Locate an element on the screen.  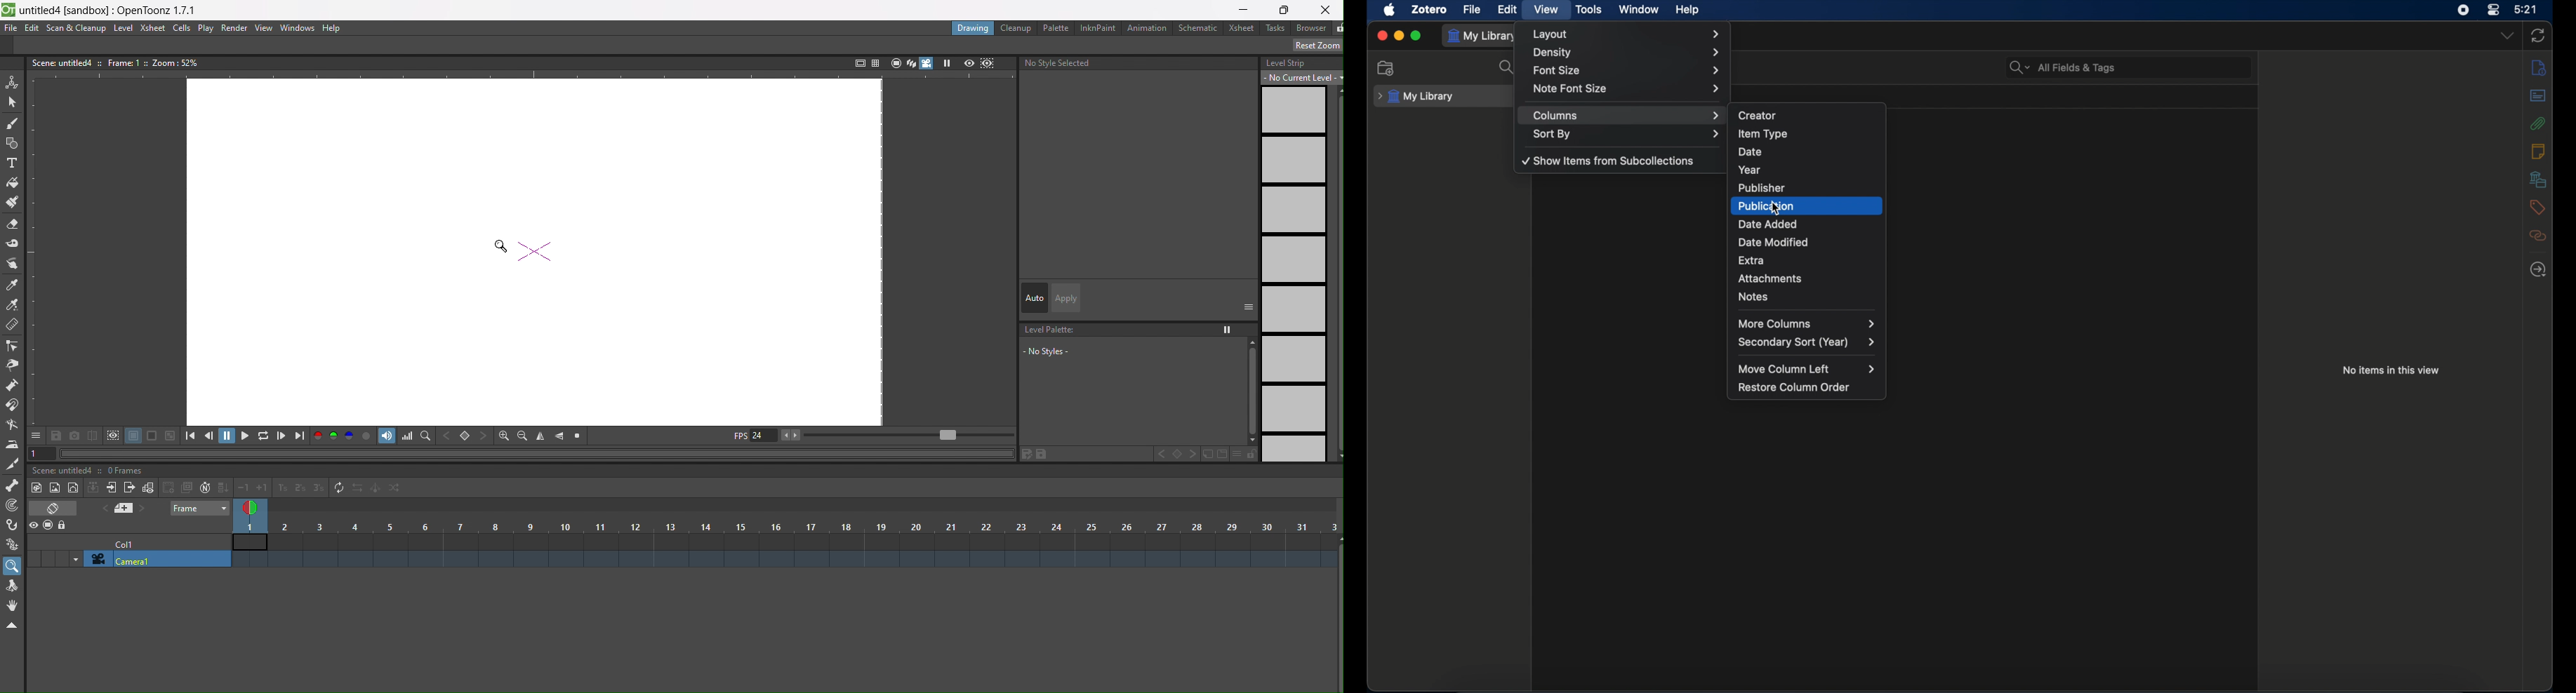
level strip is located at coordinates (1296, 260).